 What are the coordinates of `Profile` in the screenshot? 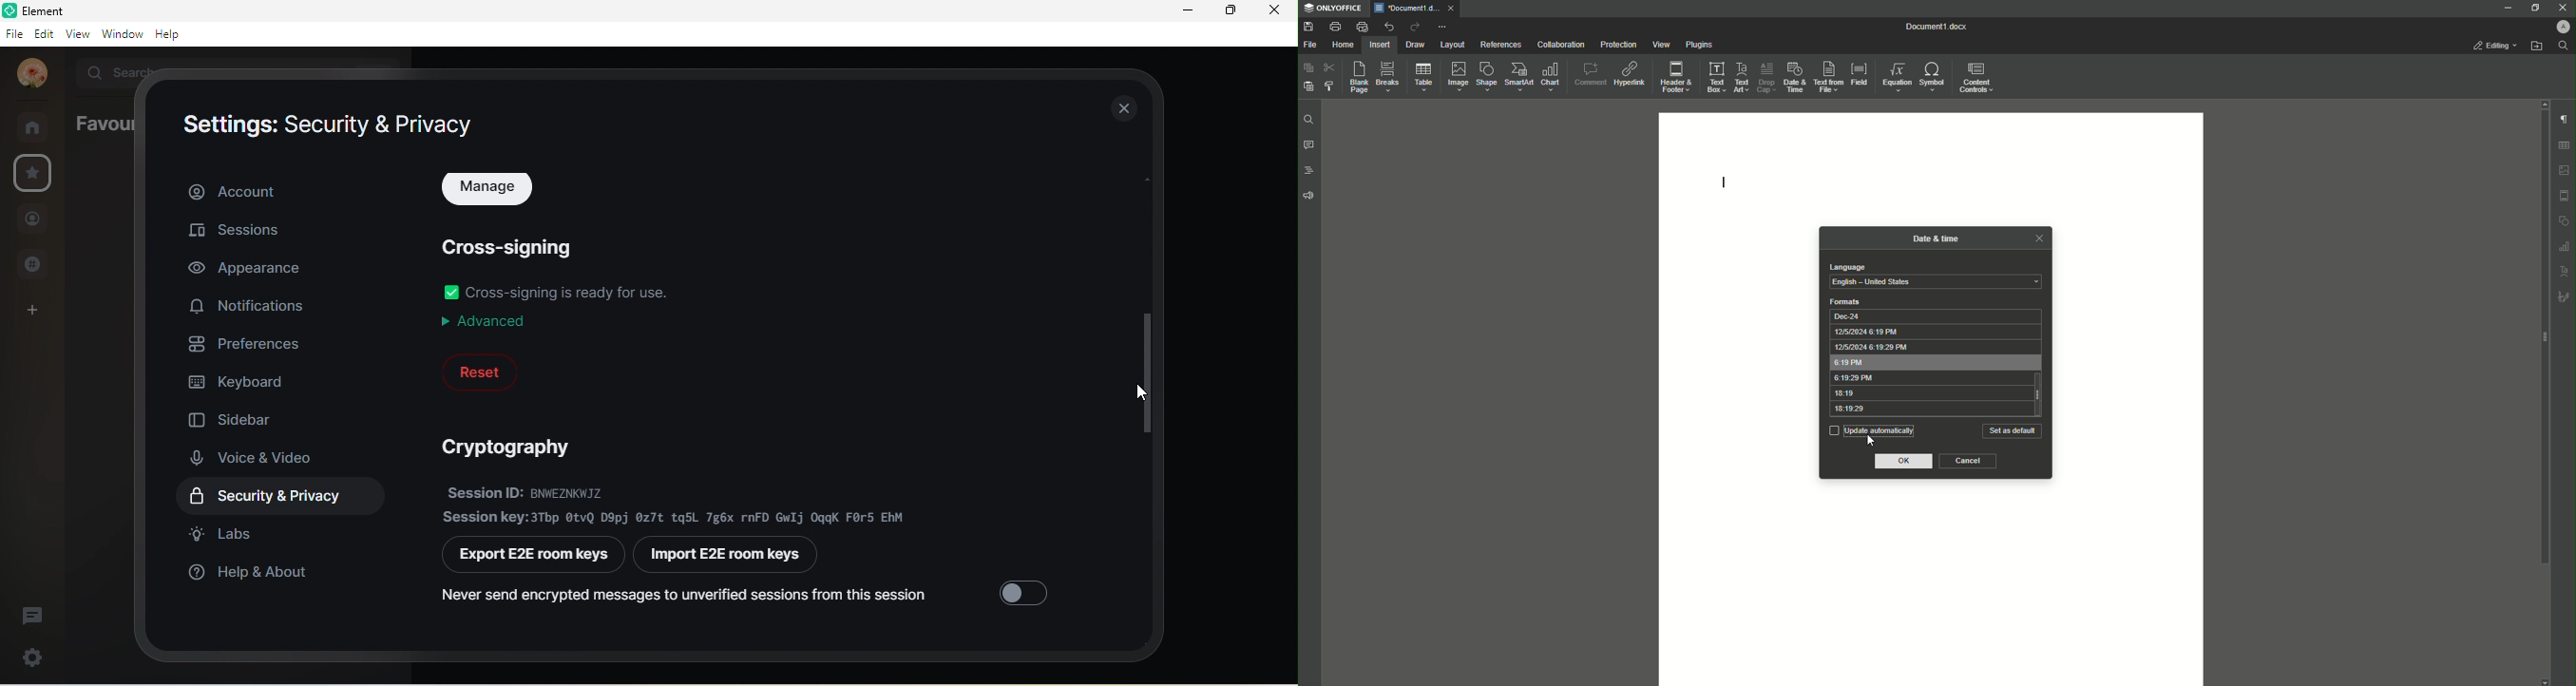 It's located at (2562, 26).